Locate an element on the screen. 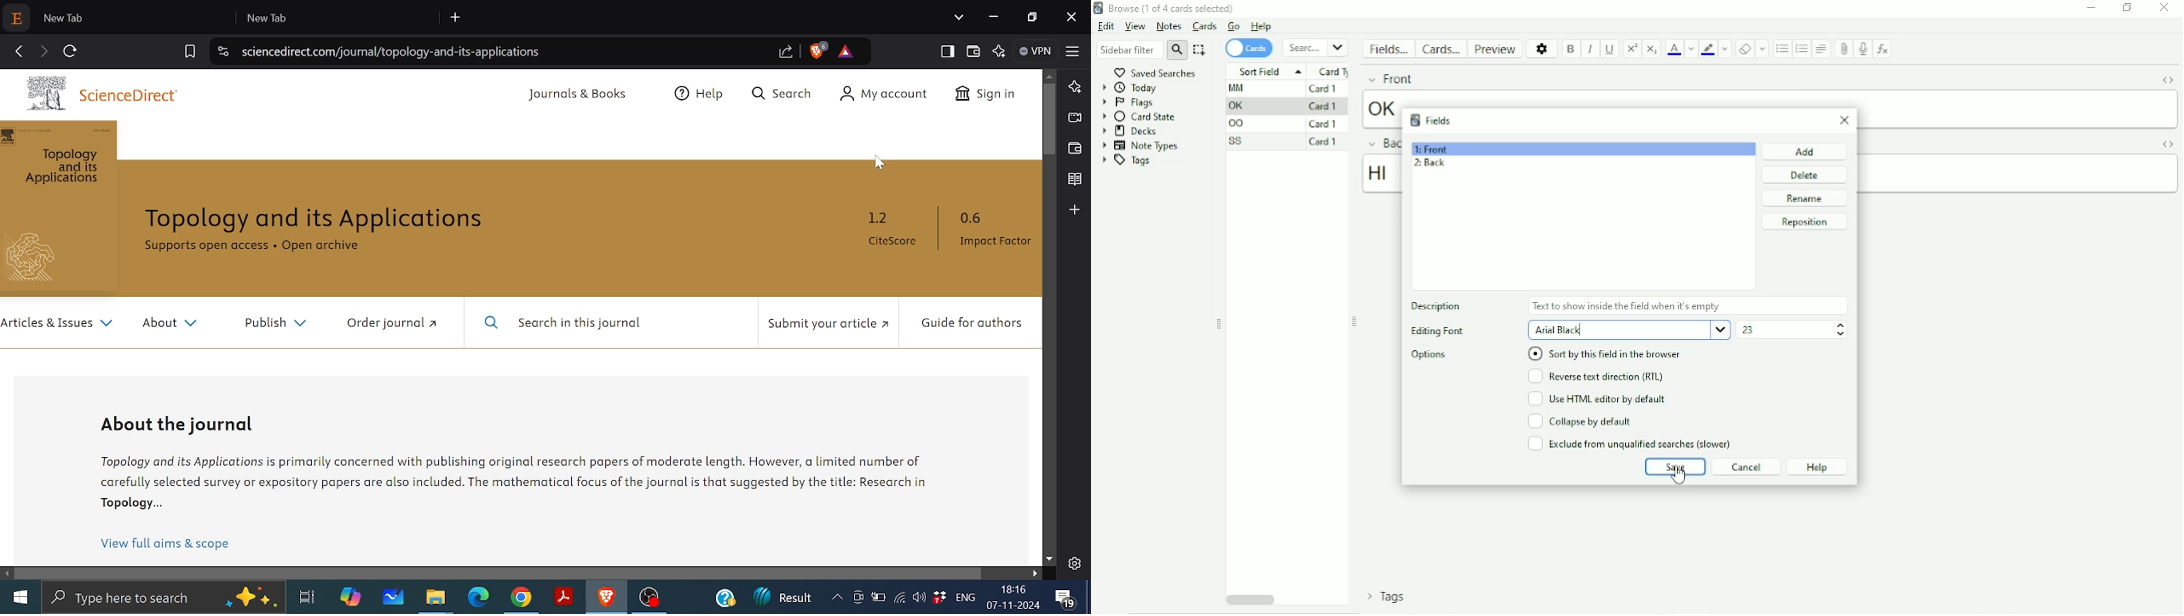 This screenshot has width=2184, height=616. Subscript is located at coordinates (1652, 48).